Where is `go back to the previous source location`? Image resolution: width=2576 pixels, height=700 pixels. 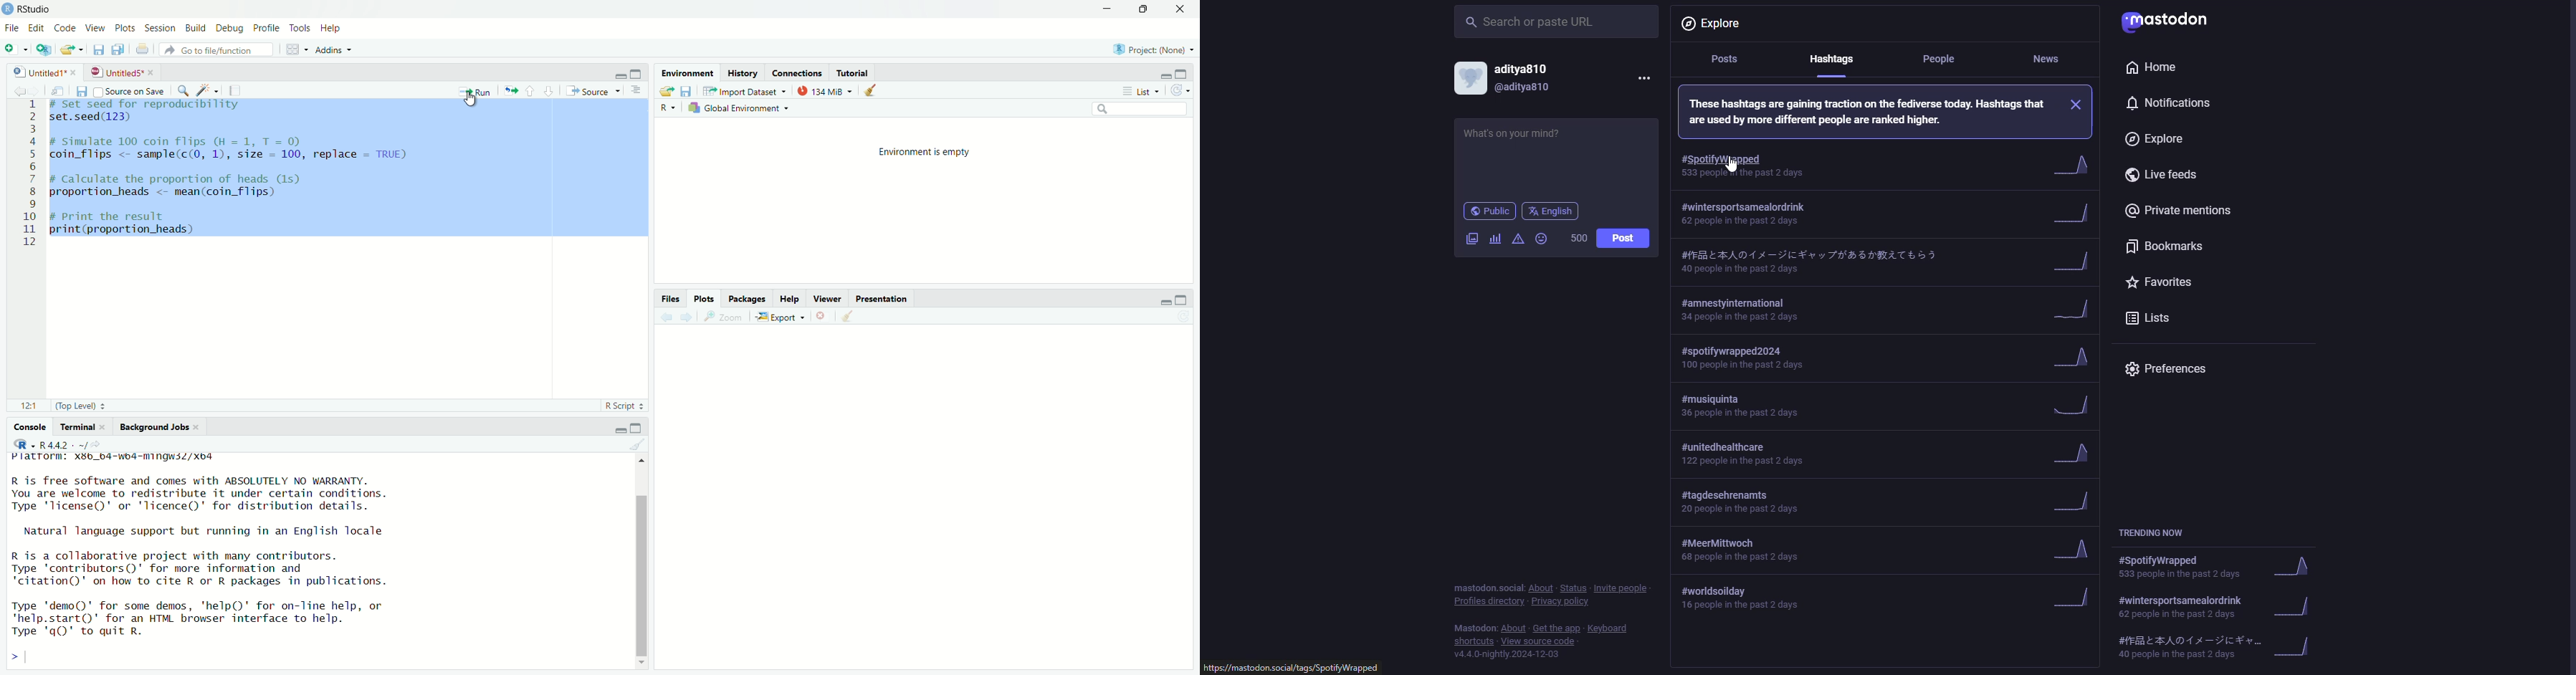
go back to the previous source location is located at coordinates (13, 89).